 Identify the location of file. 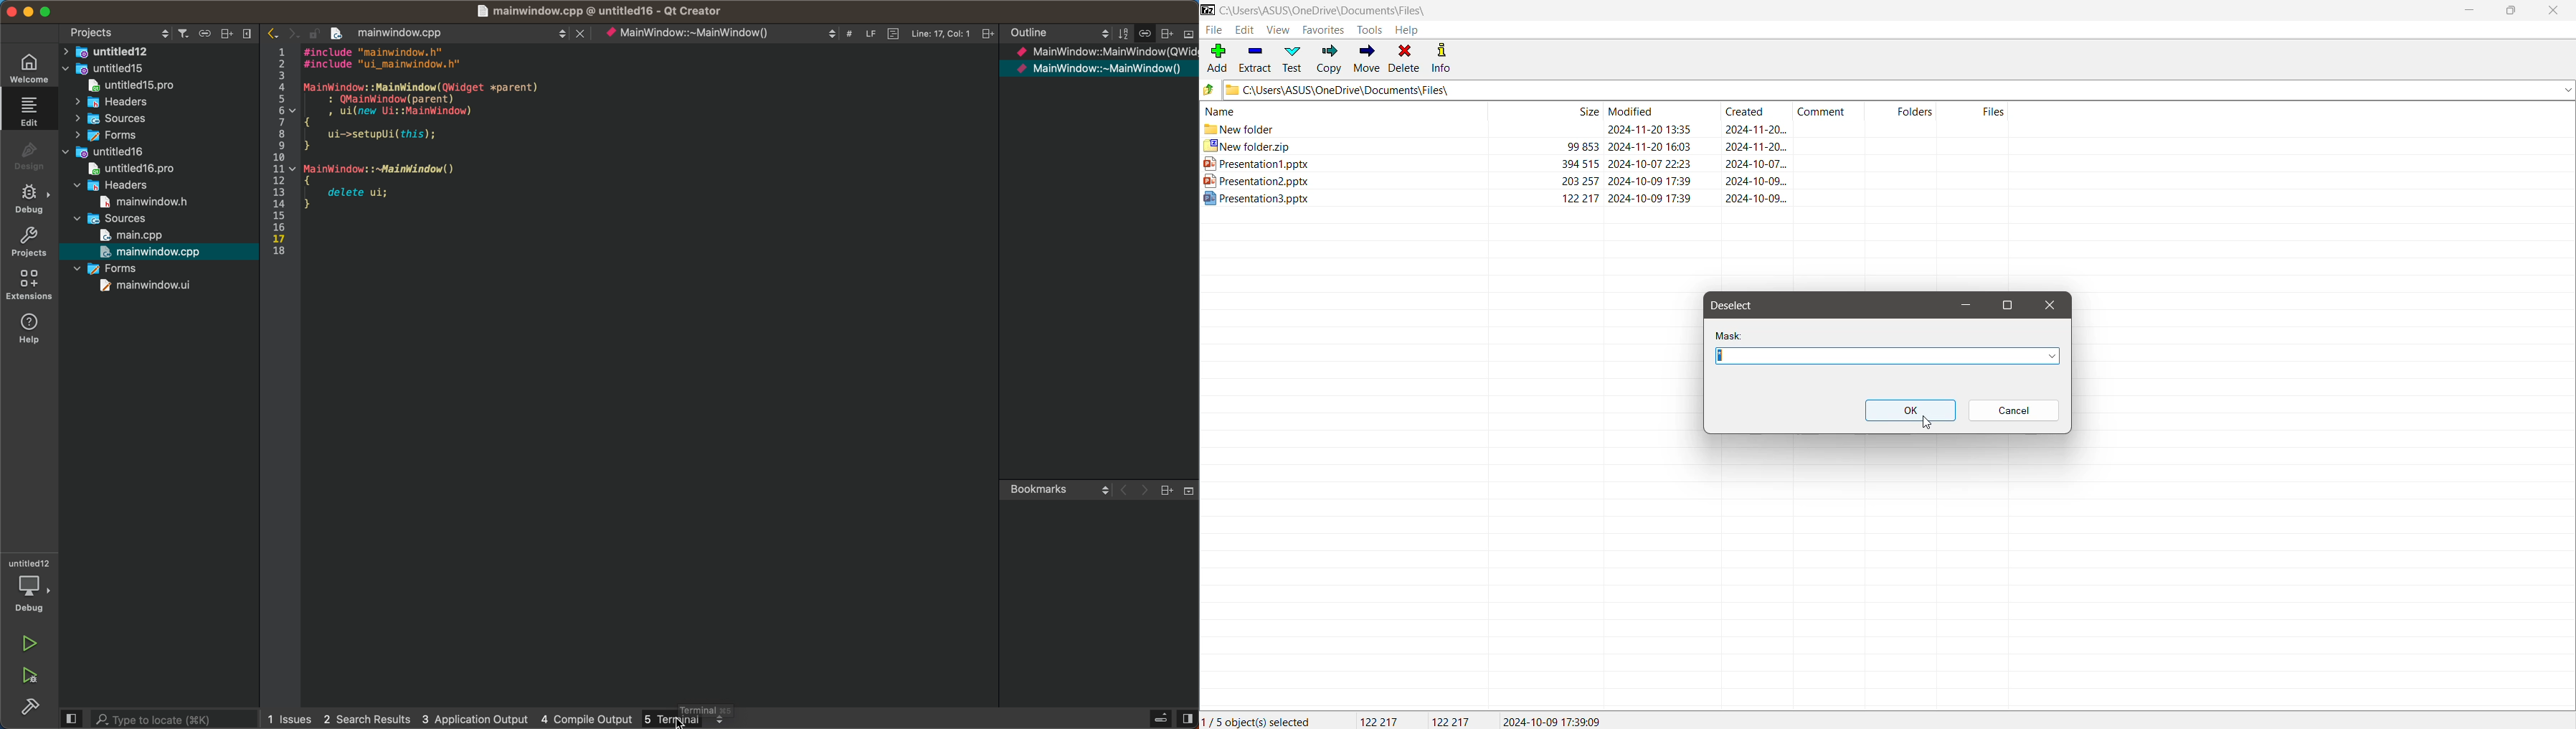
(155, 285).